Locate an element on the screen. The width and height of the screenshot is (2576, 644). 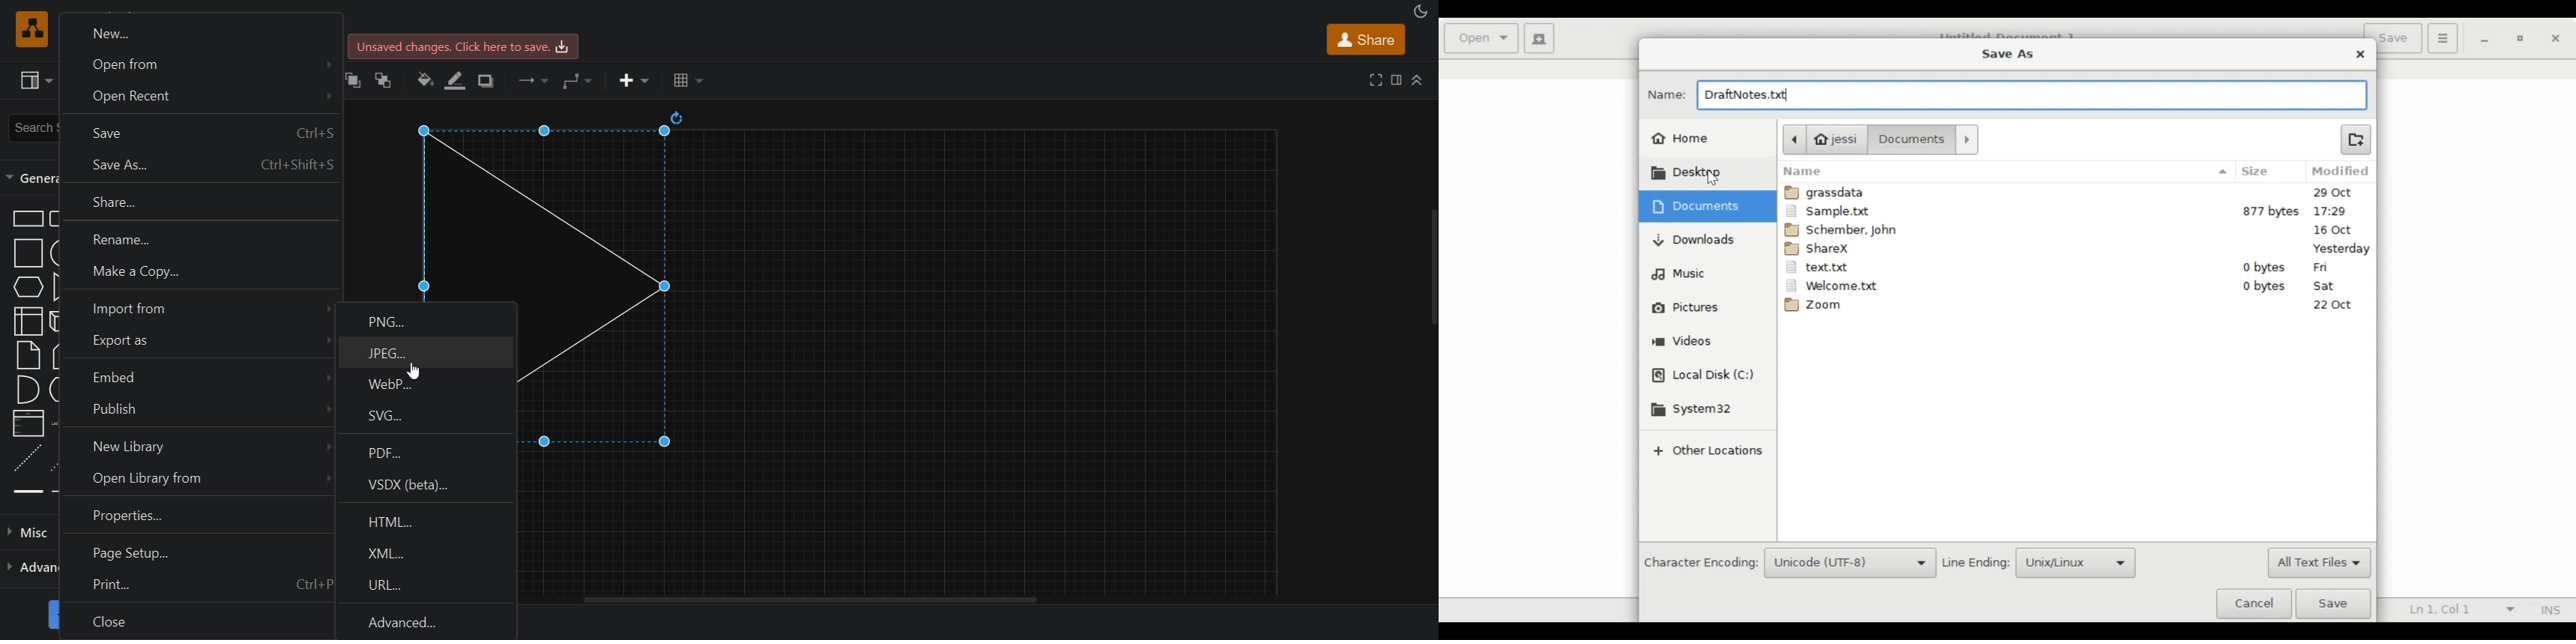
and is located at coordinates (28, 390).